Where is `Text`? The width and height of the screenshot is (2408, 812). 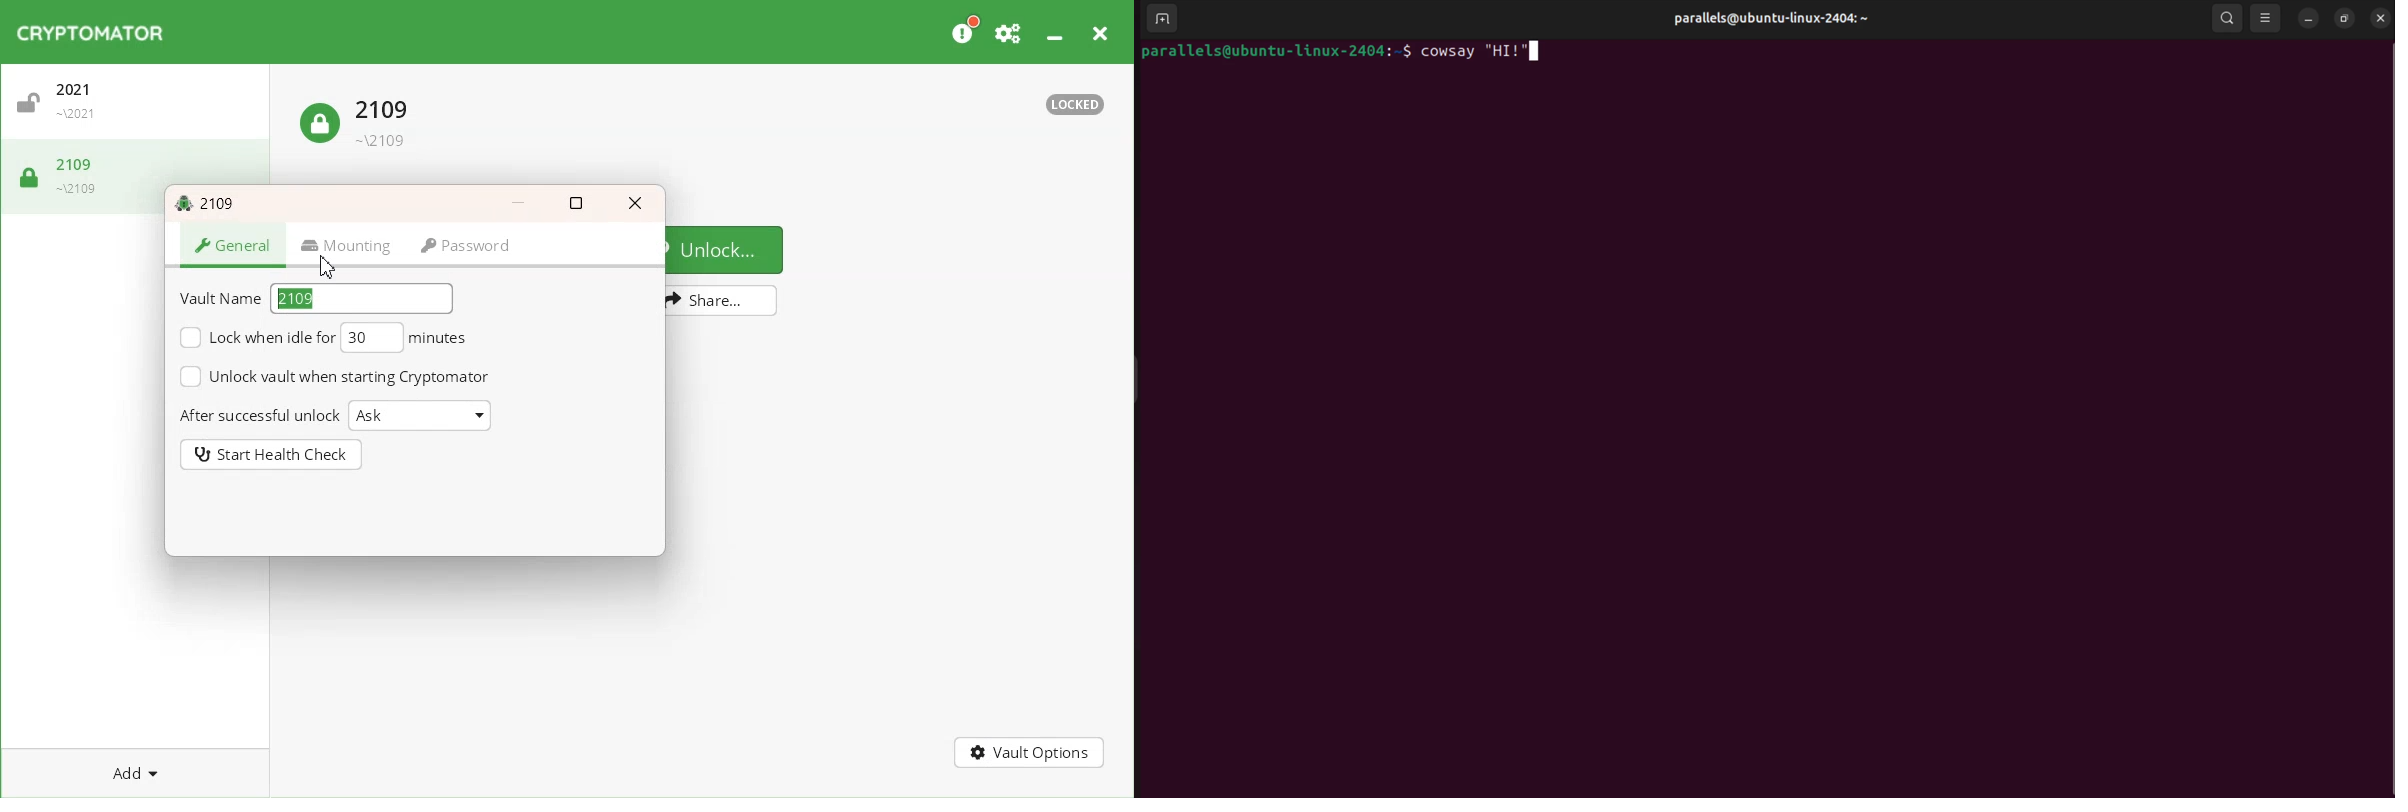 Text is located at coordinates (1075, 105).